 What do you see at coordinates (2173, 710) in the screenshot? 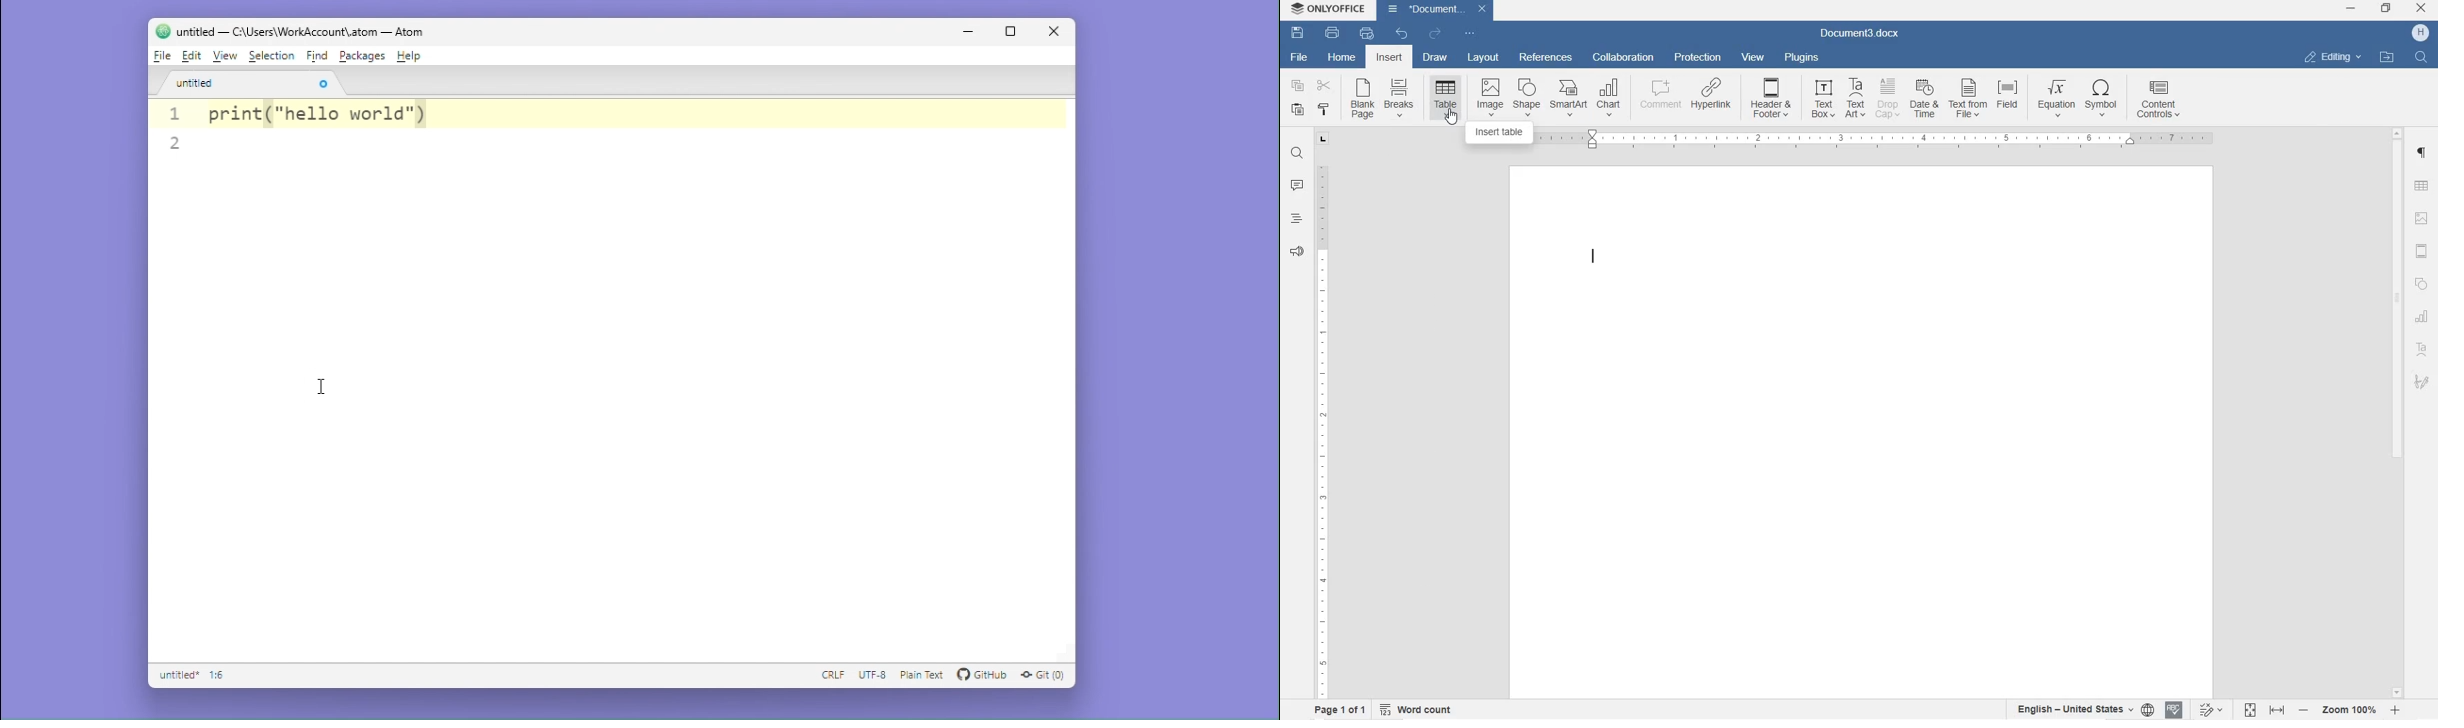
I see `SPELL CHECKING` at bounding box center [2173, 710].